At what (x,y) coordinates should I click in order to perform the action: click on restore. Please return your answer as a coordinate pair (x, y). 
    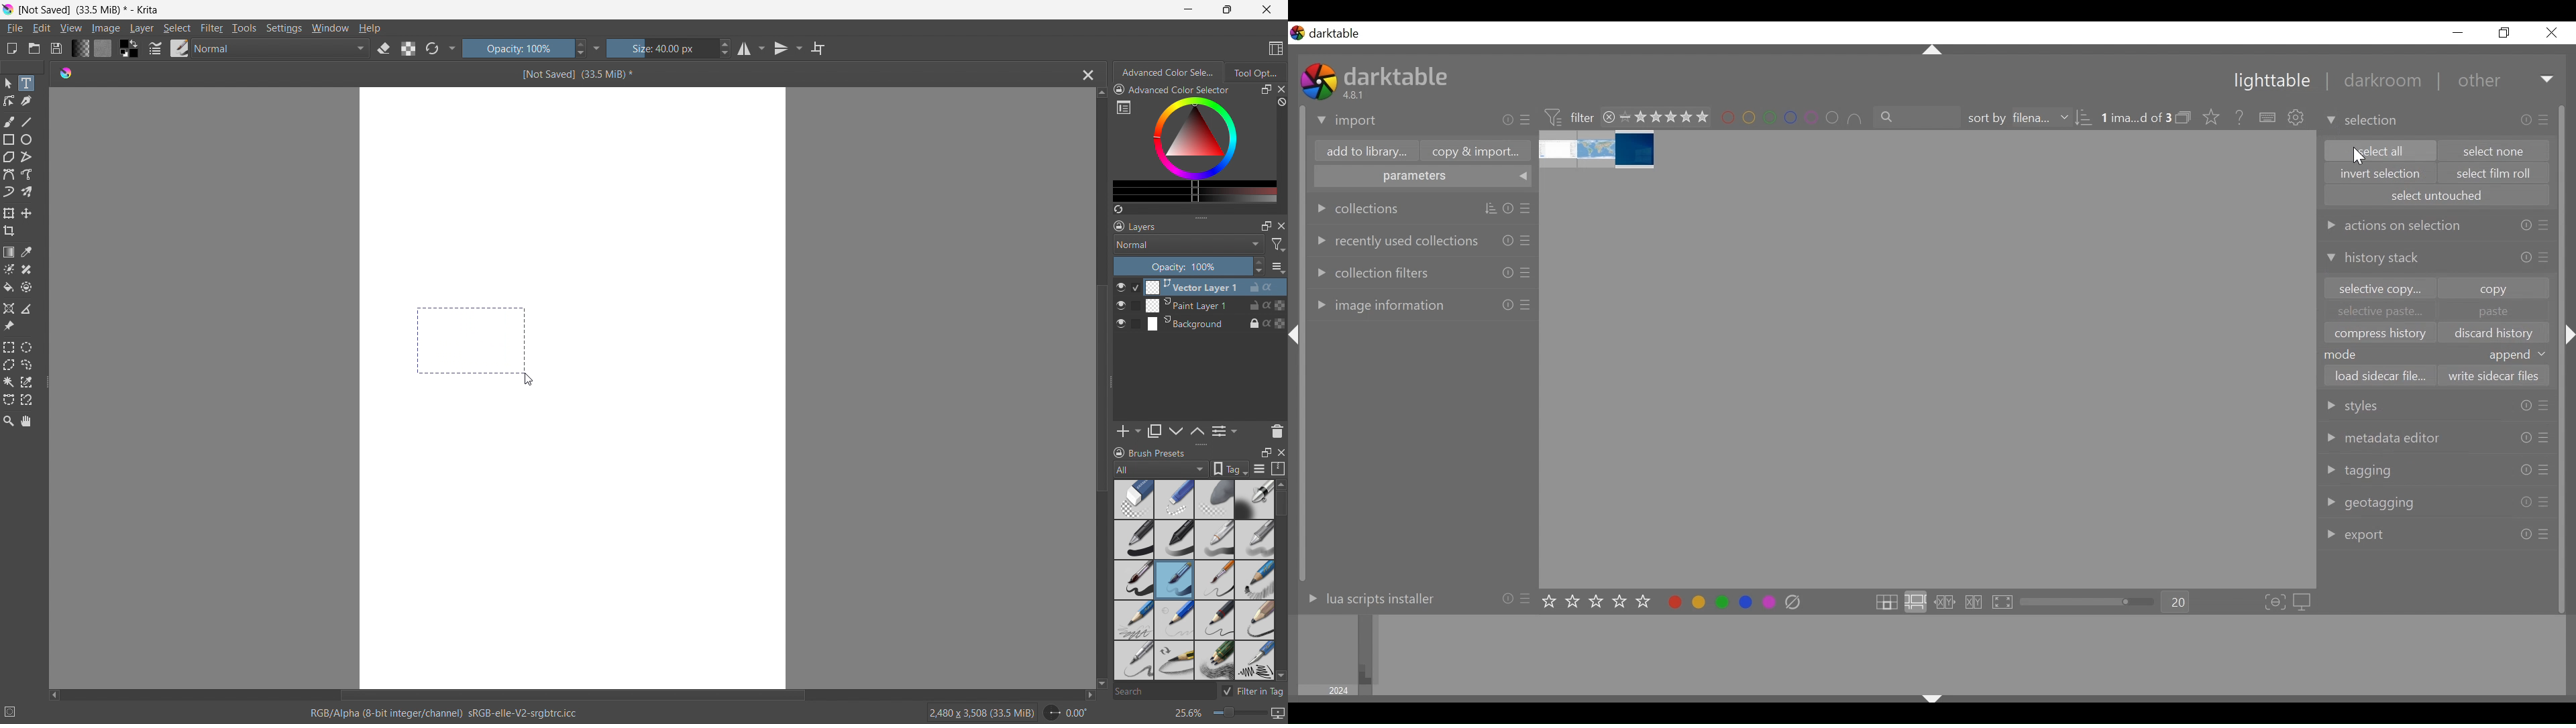
    Looking at the image, I should click on (2502, 33).